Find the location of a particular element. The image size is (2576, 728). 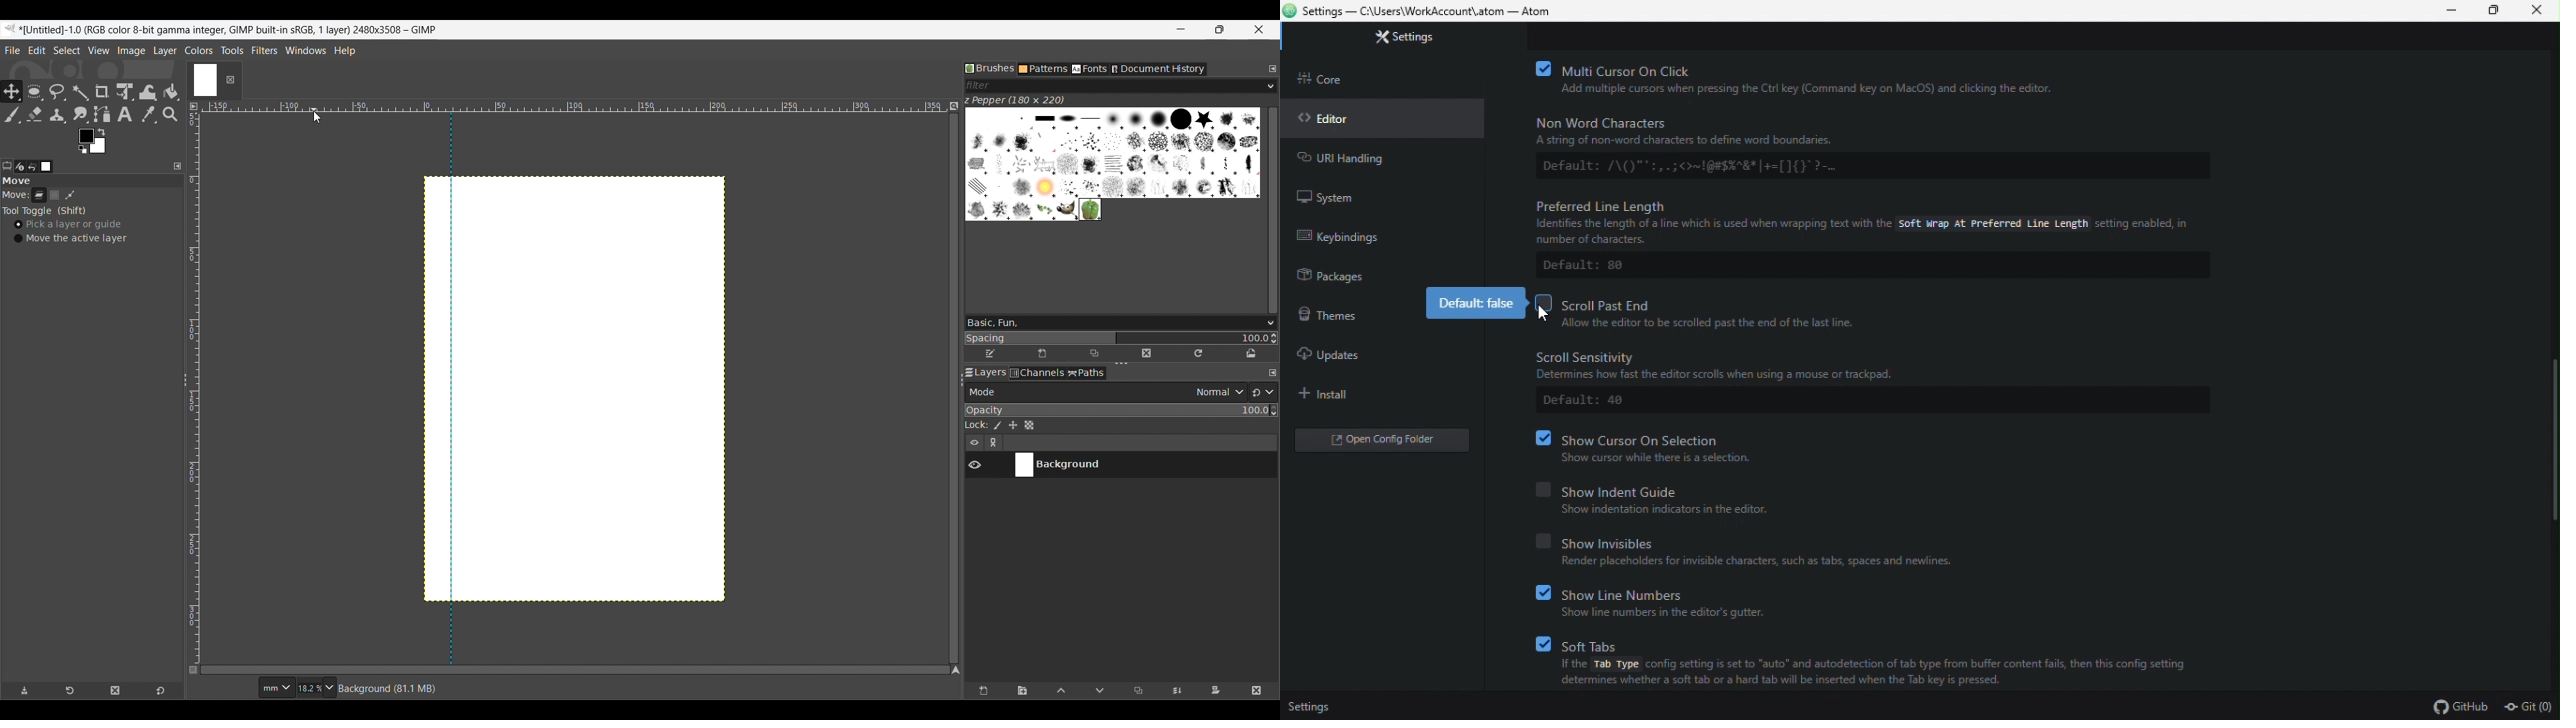

Open brush as image is located at coordinates (1251, 354).